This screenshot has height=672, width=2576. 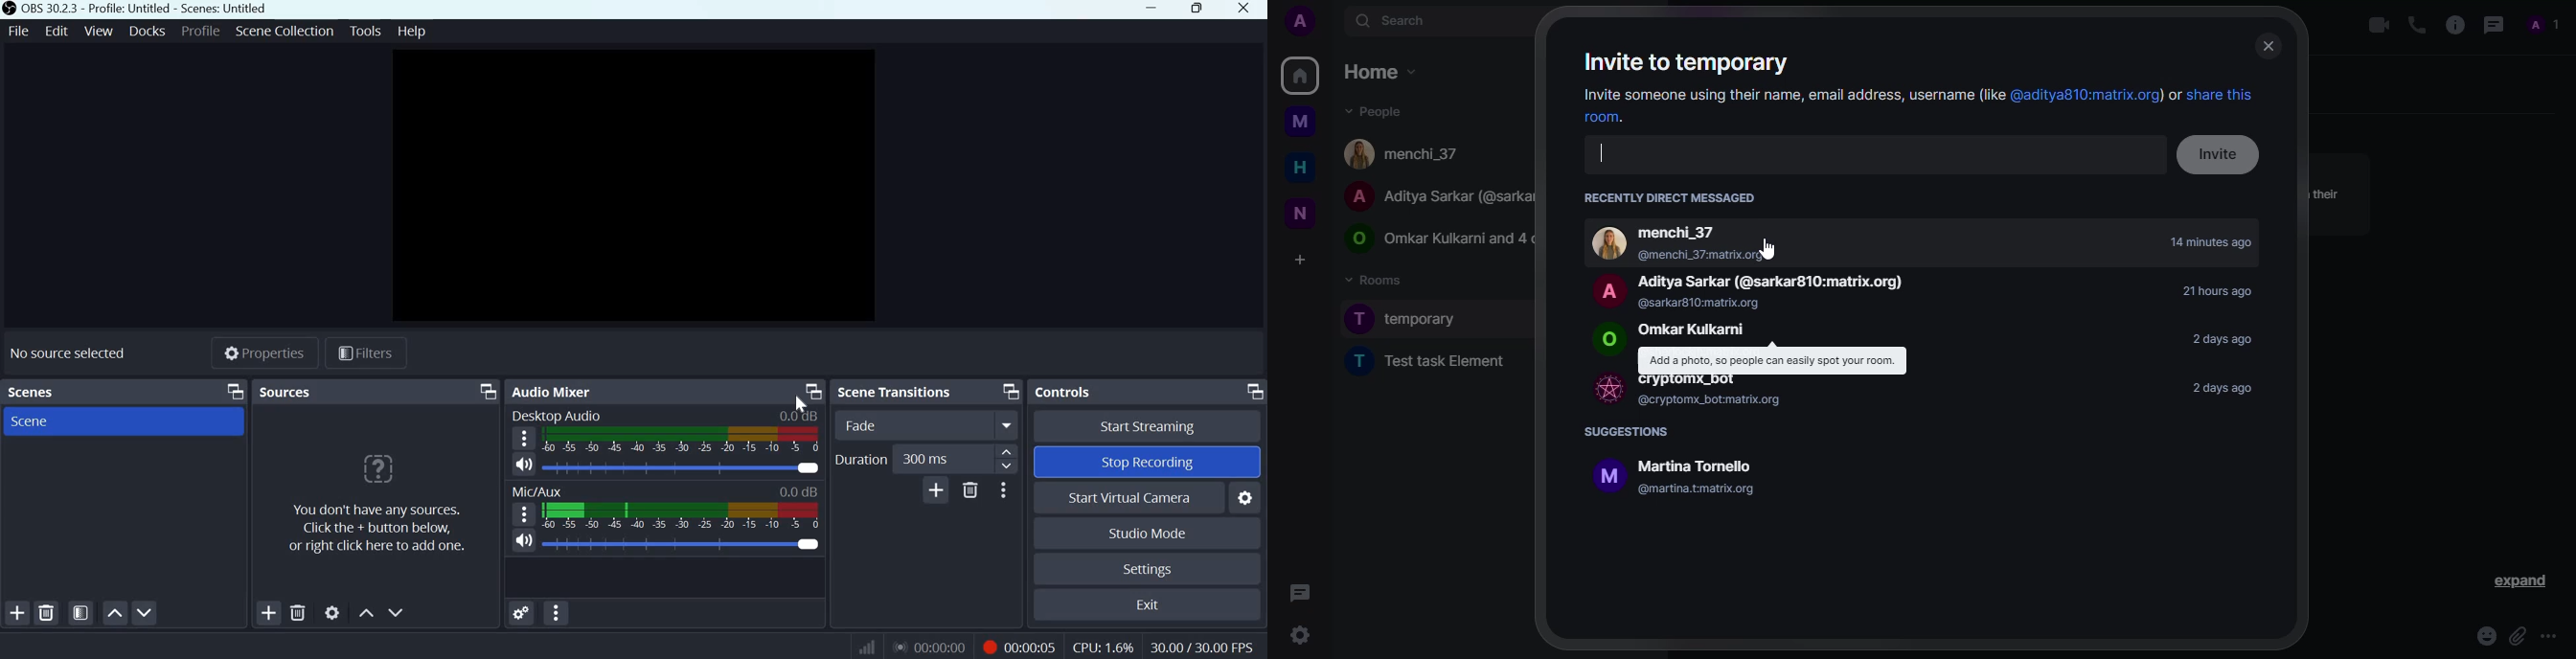 I want to click on video call, so click(x=2369, y=26).